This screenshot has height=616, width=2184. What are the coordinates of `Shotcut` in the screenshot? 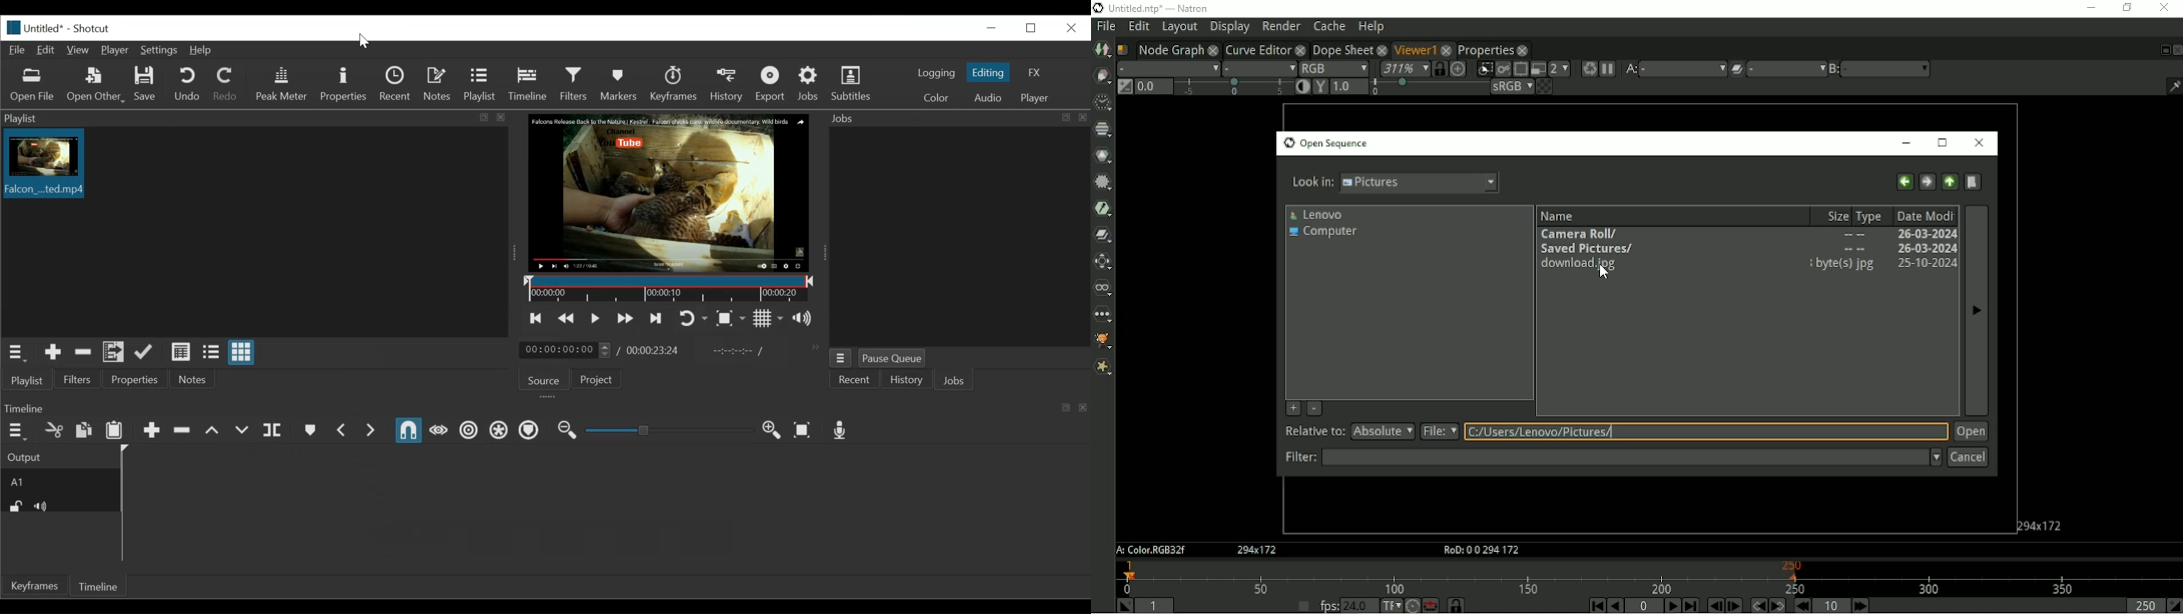 It's located at (92, 30).